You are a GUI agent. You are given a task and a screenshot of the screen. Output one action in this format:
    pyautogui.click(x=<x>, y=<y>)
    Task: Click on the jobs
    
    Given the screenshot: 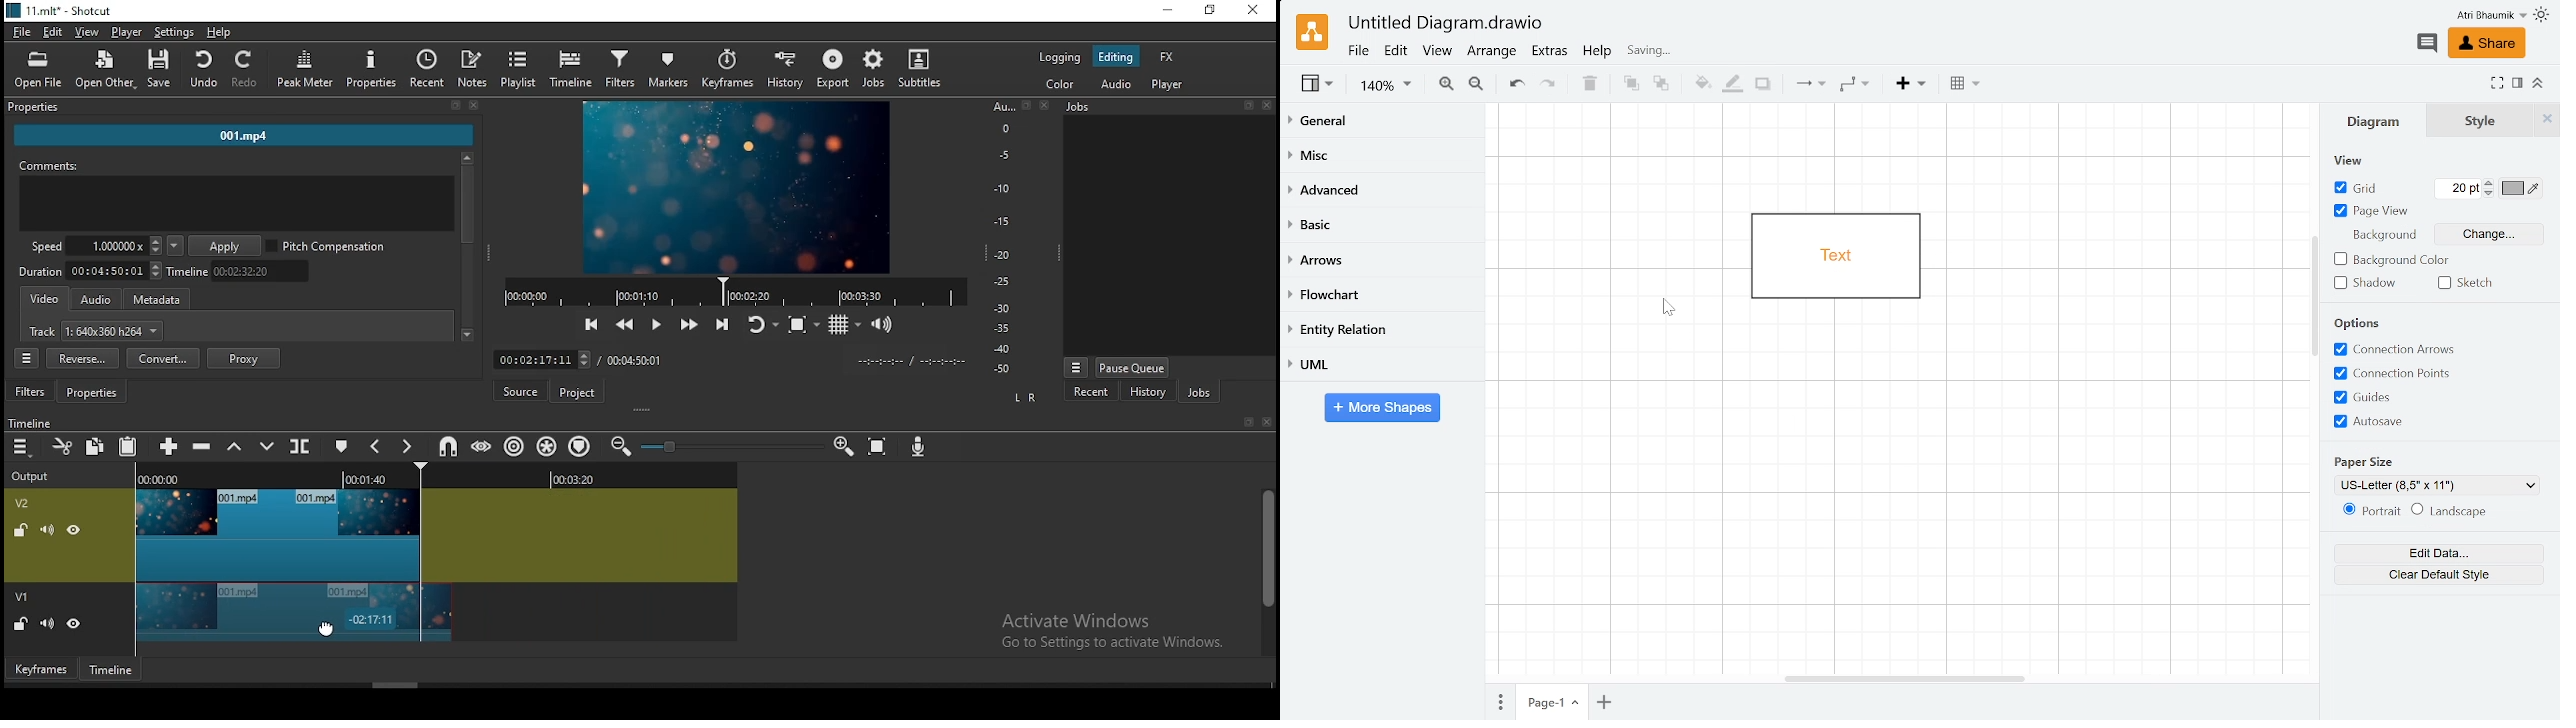 What is the action you would take?
    pyautogui.click(x=1199, y=392)
    